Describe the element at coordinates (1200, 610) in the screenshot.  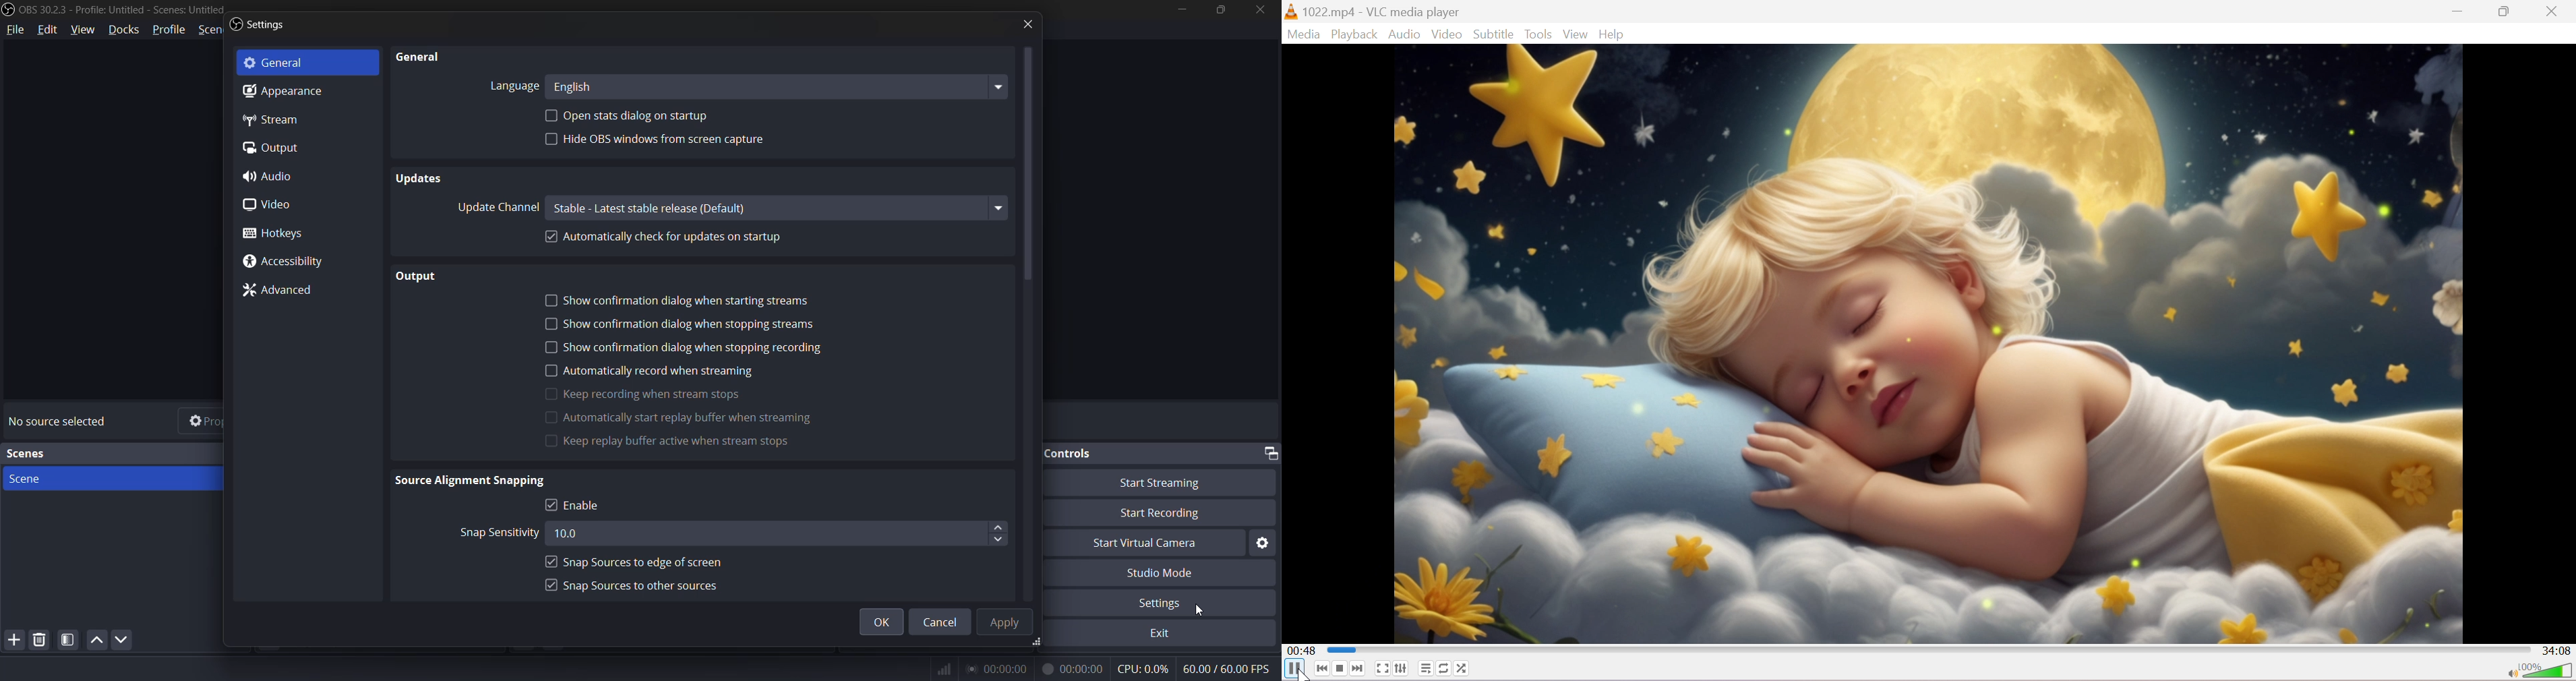
I see `cursor` at that location.